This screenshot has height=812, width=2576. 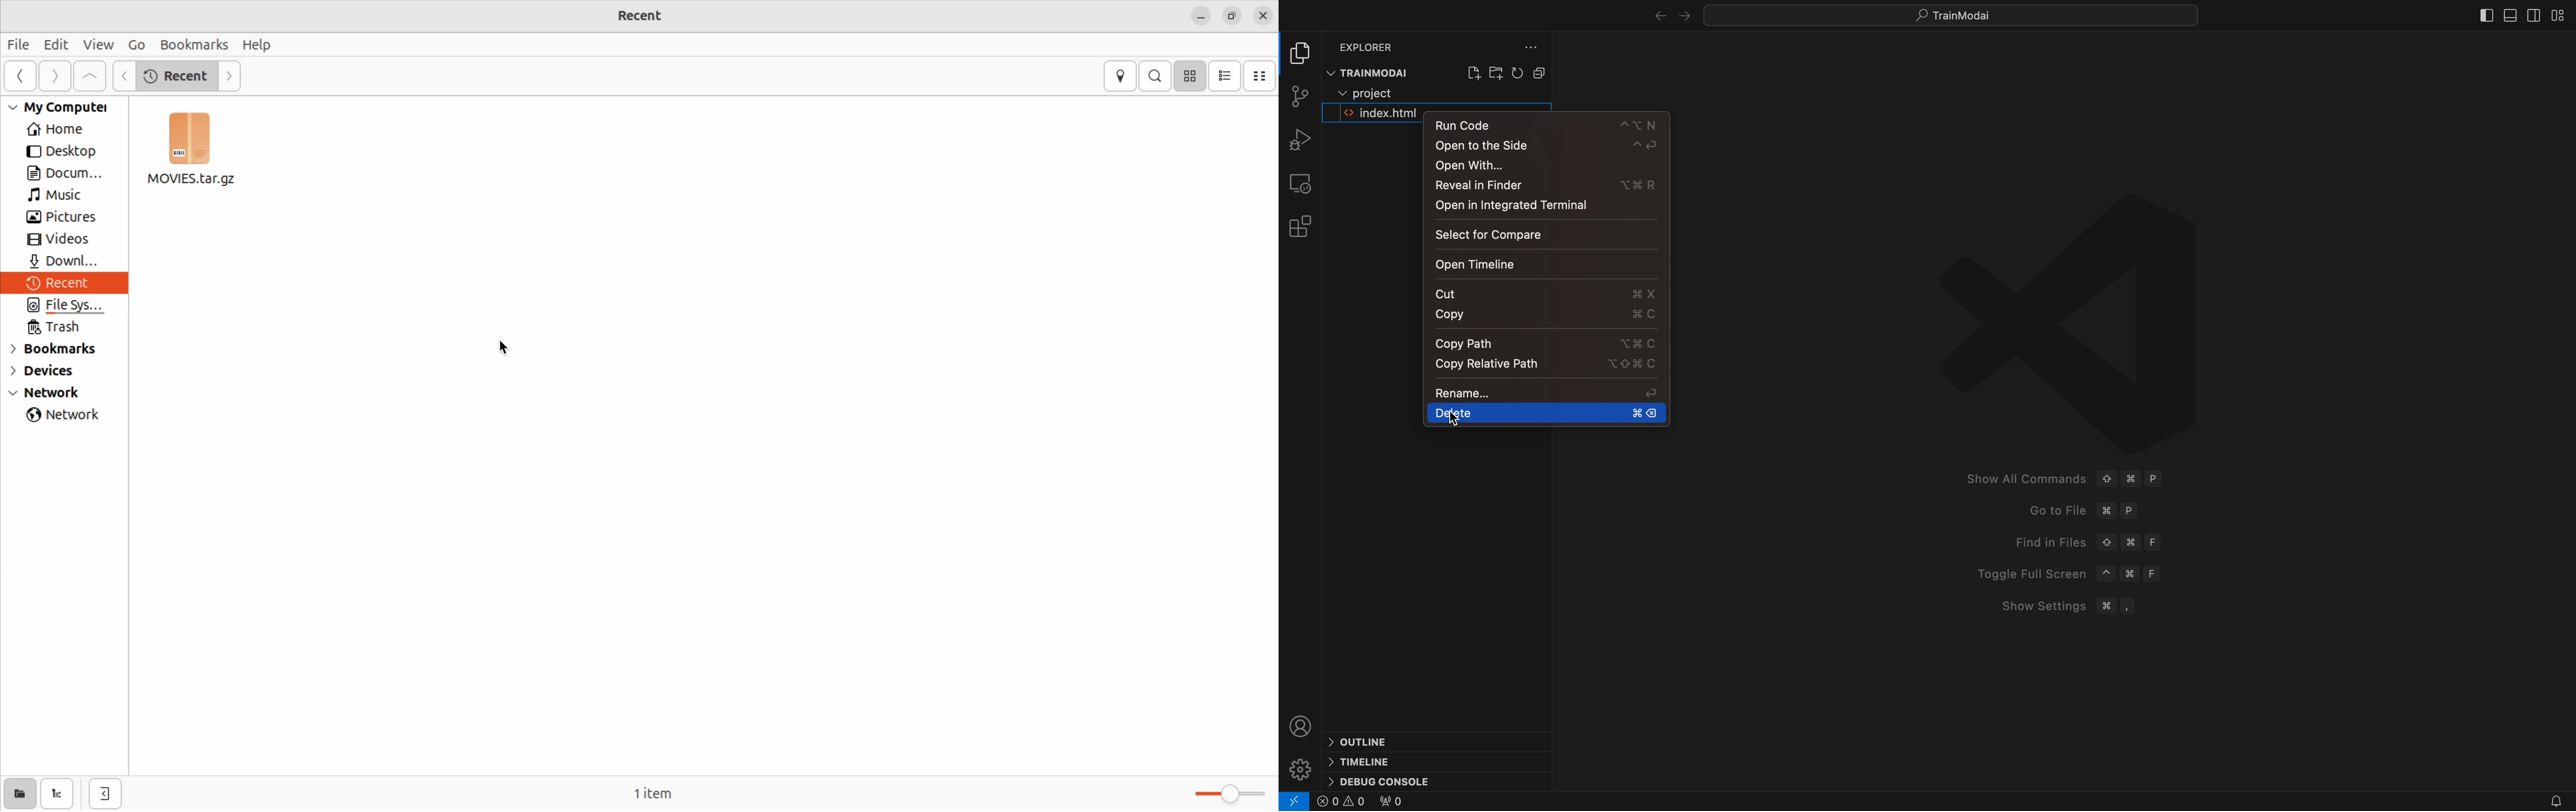 What do you see at coordinates (2535, 16) in the screenshot?
I see `toggal secondary` at bounding box center [2535, 16].